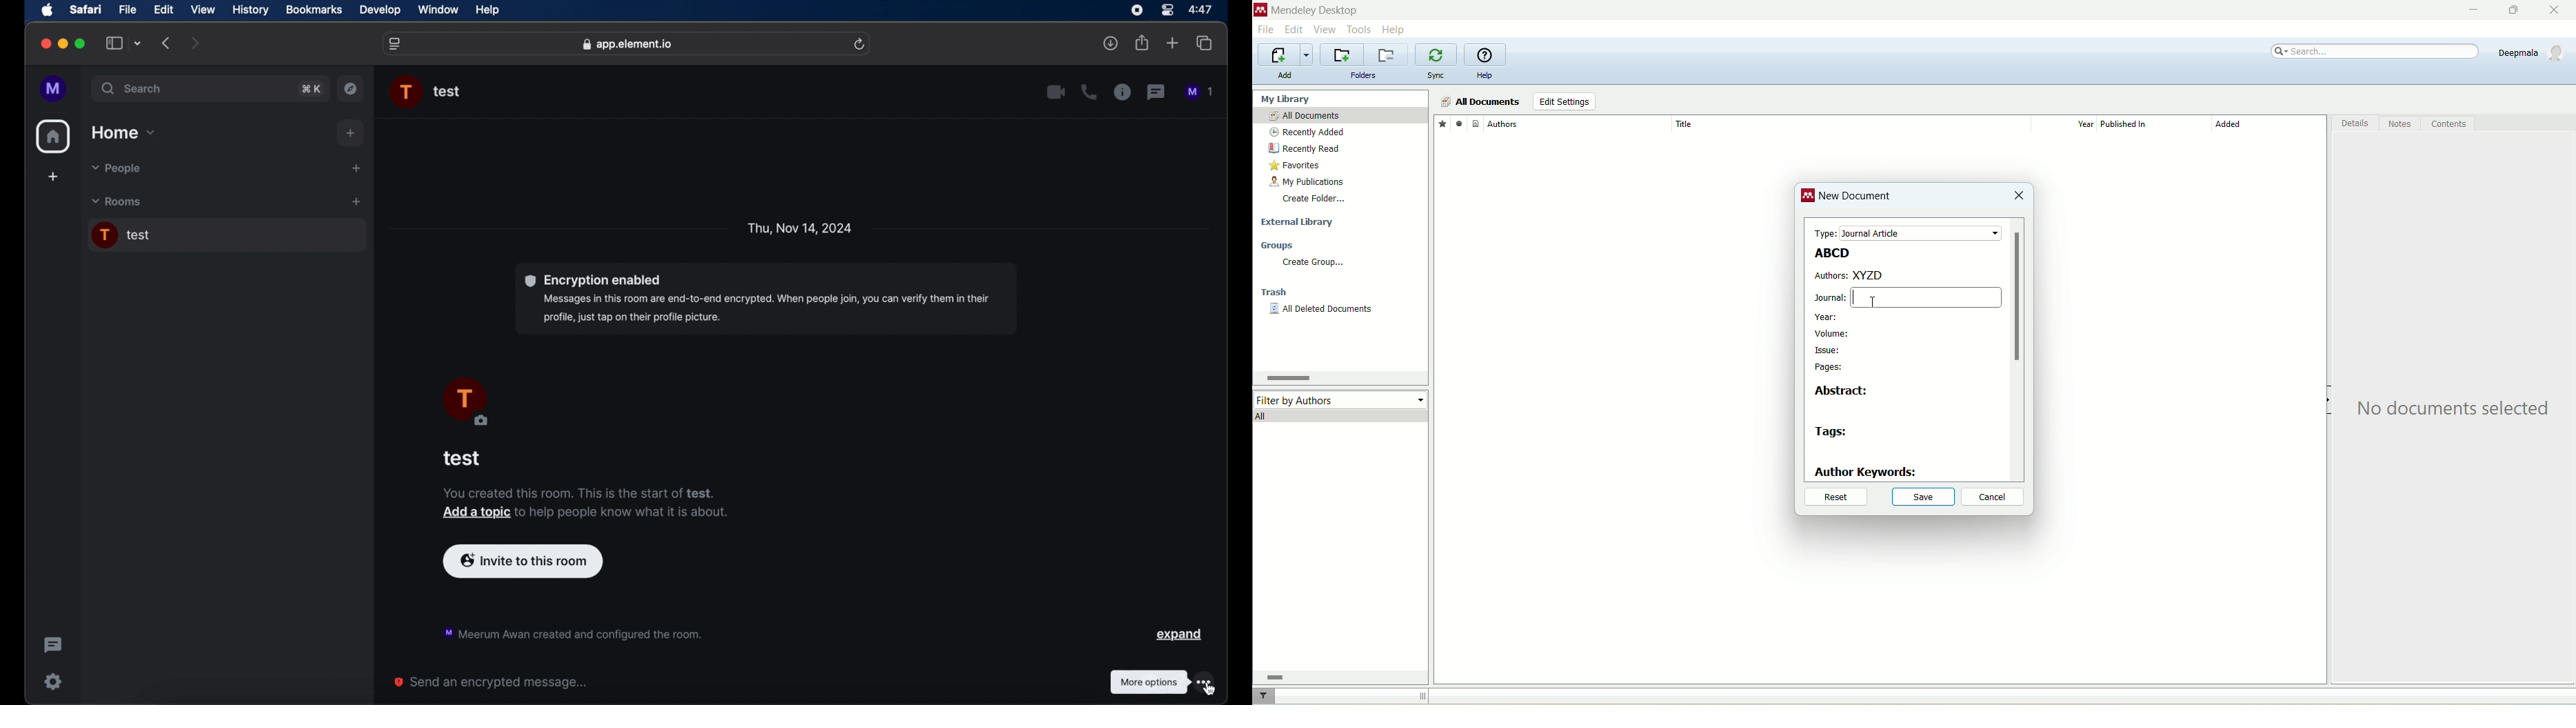 This screenshot has height=728, width=2576. Describe the element at coordinates (1322, 310) in the screenshot. I see `all deleted` at that location.